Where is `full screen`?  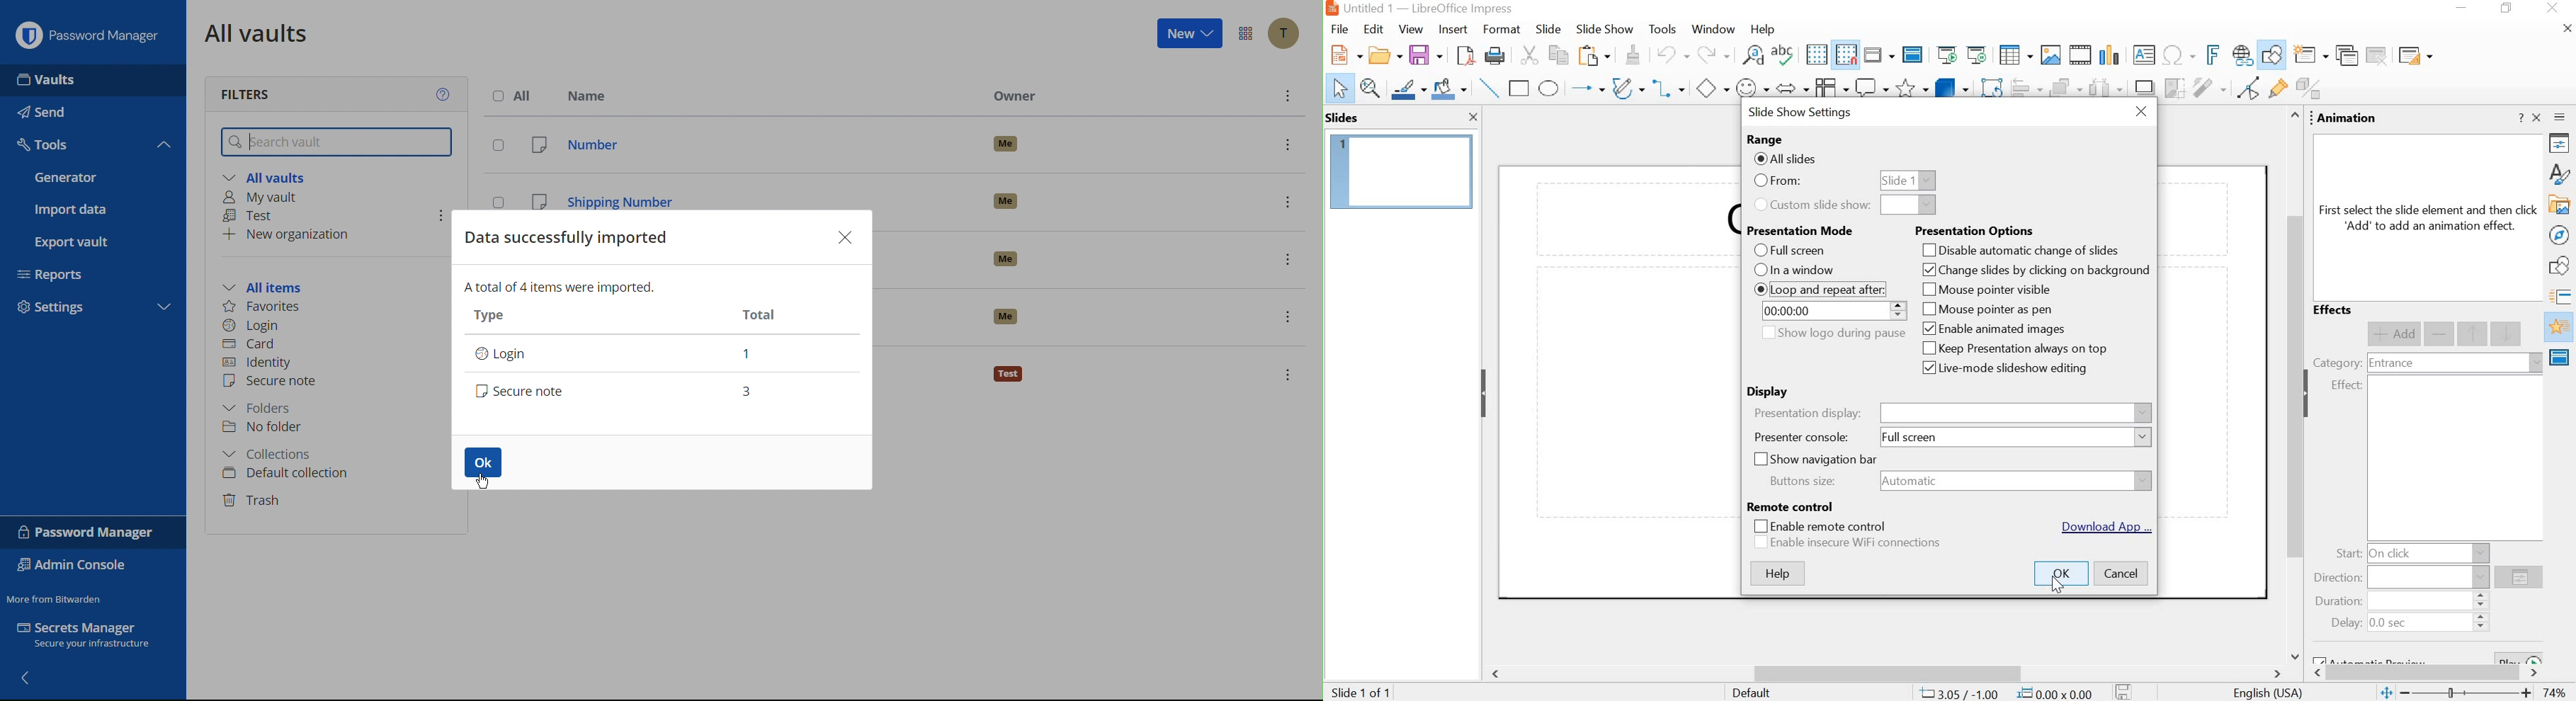
full screen is located at coordinates (1789, 251).